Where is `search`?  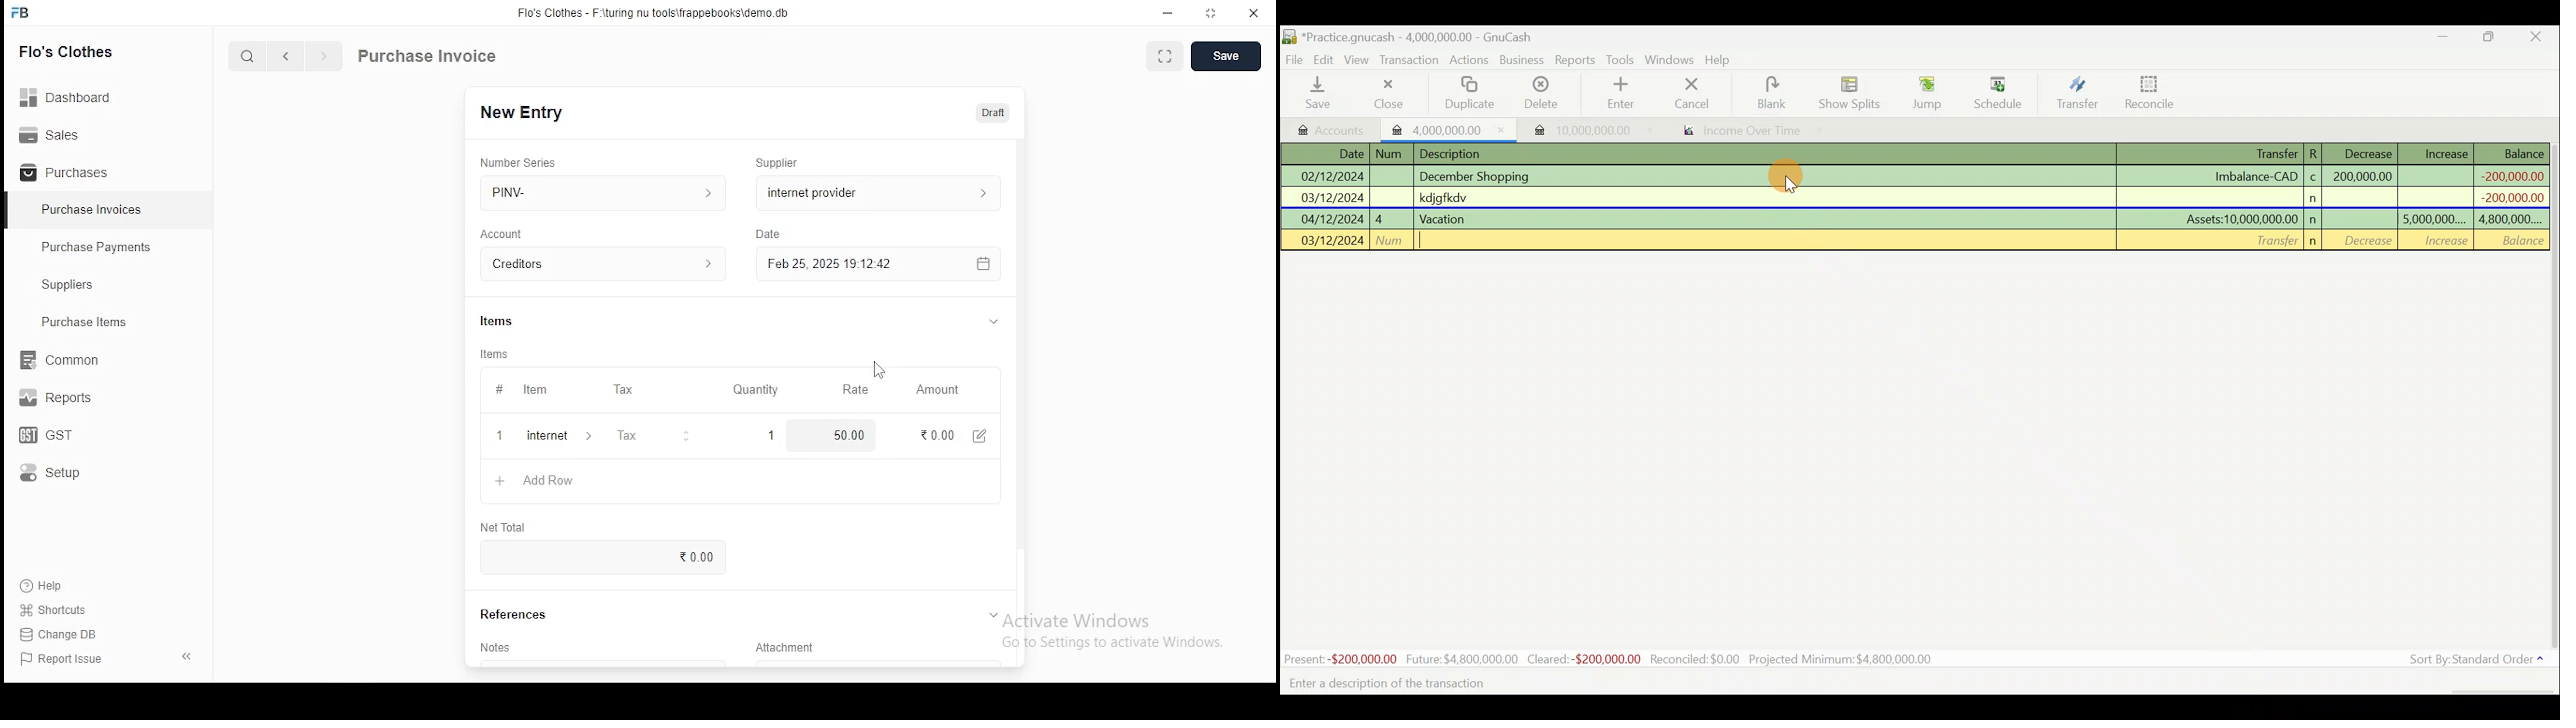 search is located at coordinates (250, 58).